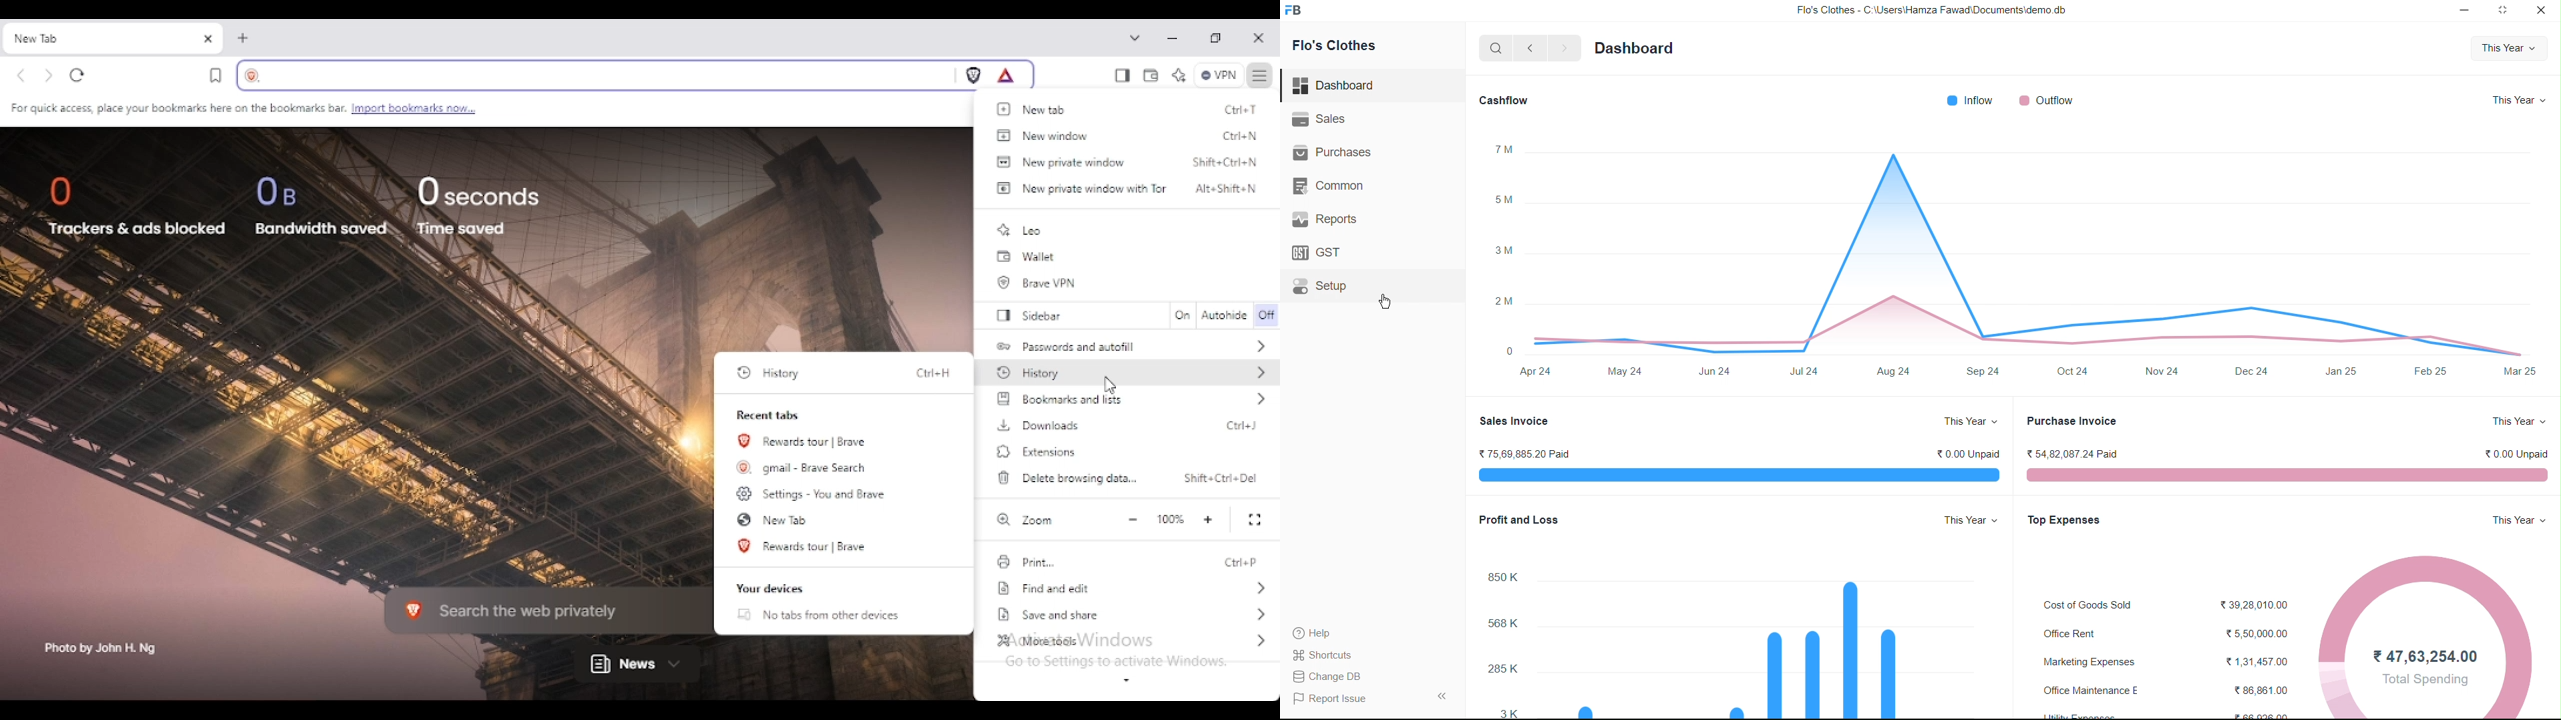 This screenshot has height=728, width=2576. Describe the element at coordinates (1502, 100) in the screenshot. I see `Cashflow` at that location.